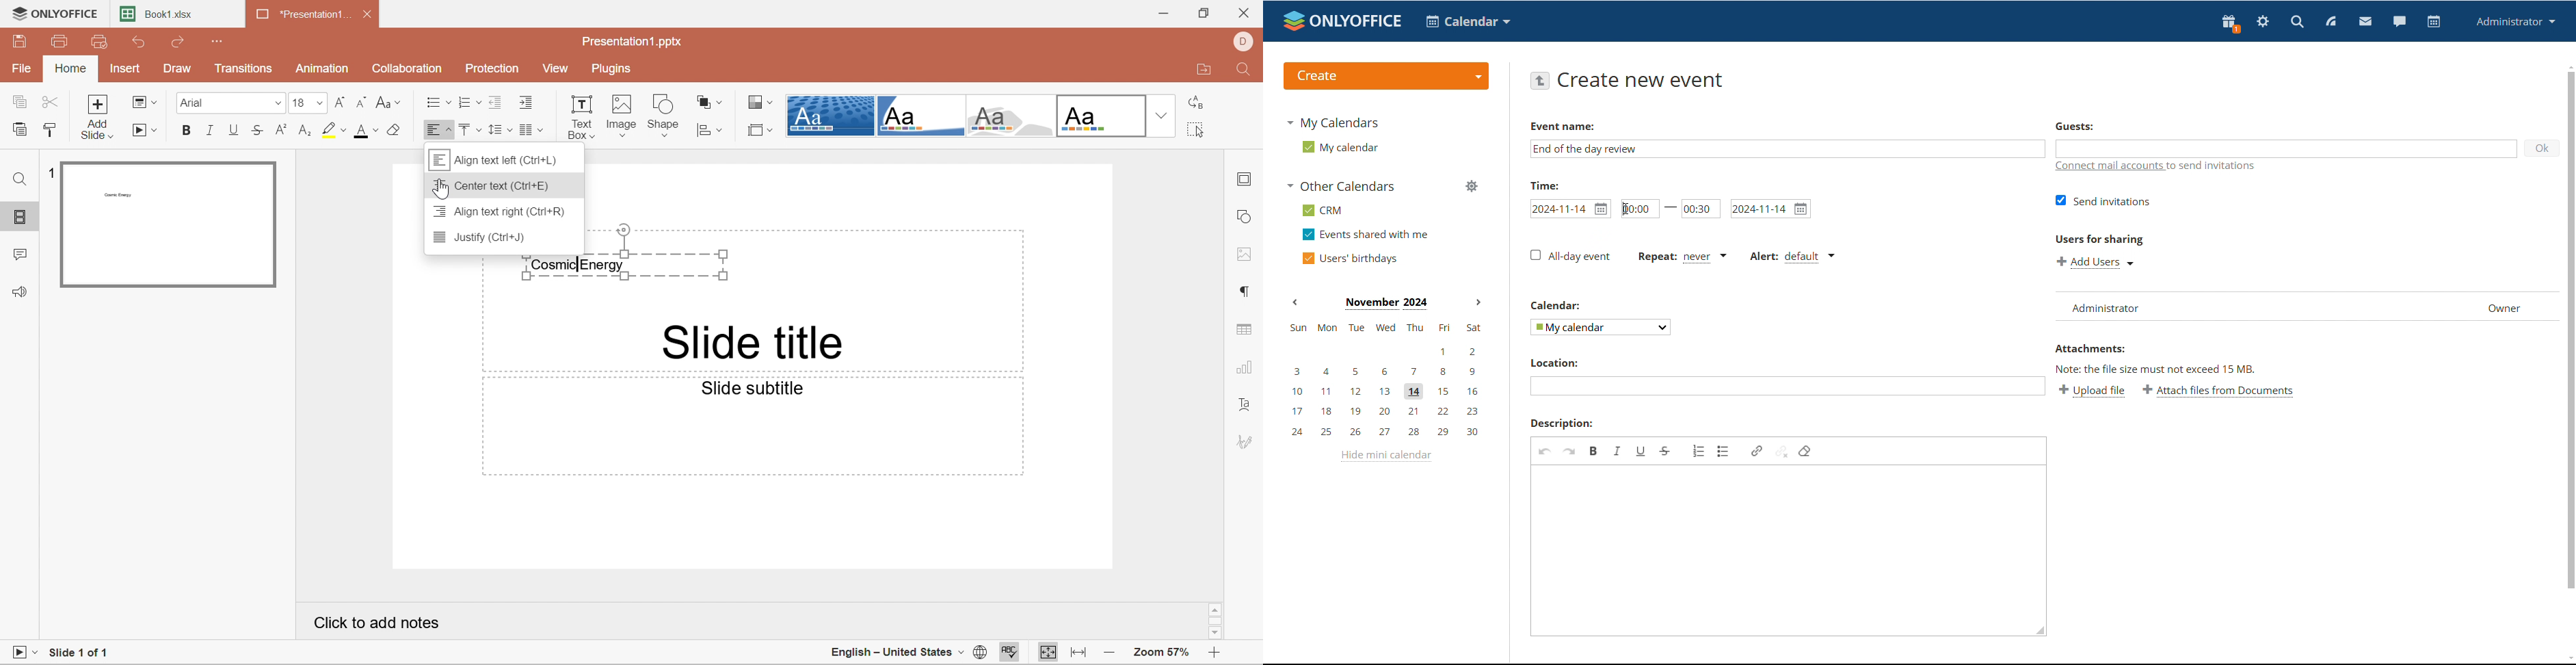 This screenshot has height=672, width=2576. What do you see at coordinates (1339, 147) in the screenshot?
I see `my calendar` at bounding box center [1339, 147].